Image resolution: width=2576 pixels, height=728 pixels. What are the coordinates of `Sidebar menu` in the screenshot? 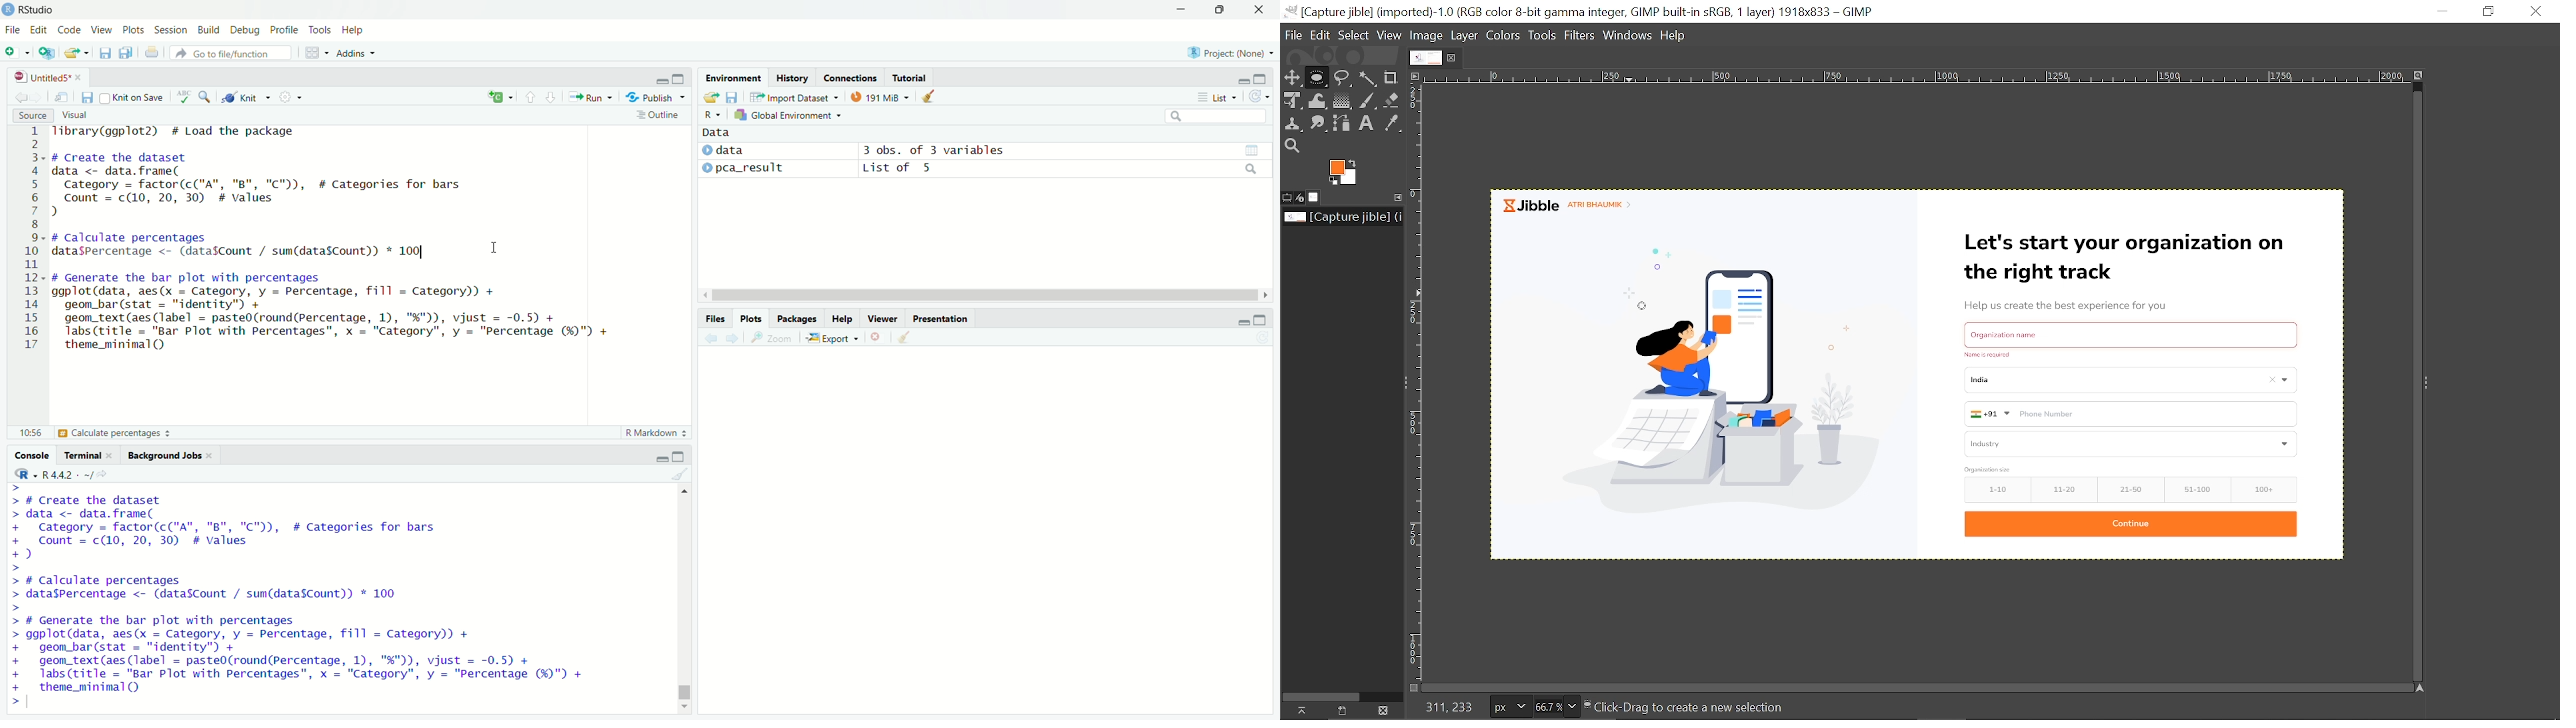 It's located at (2436, 386).